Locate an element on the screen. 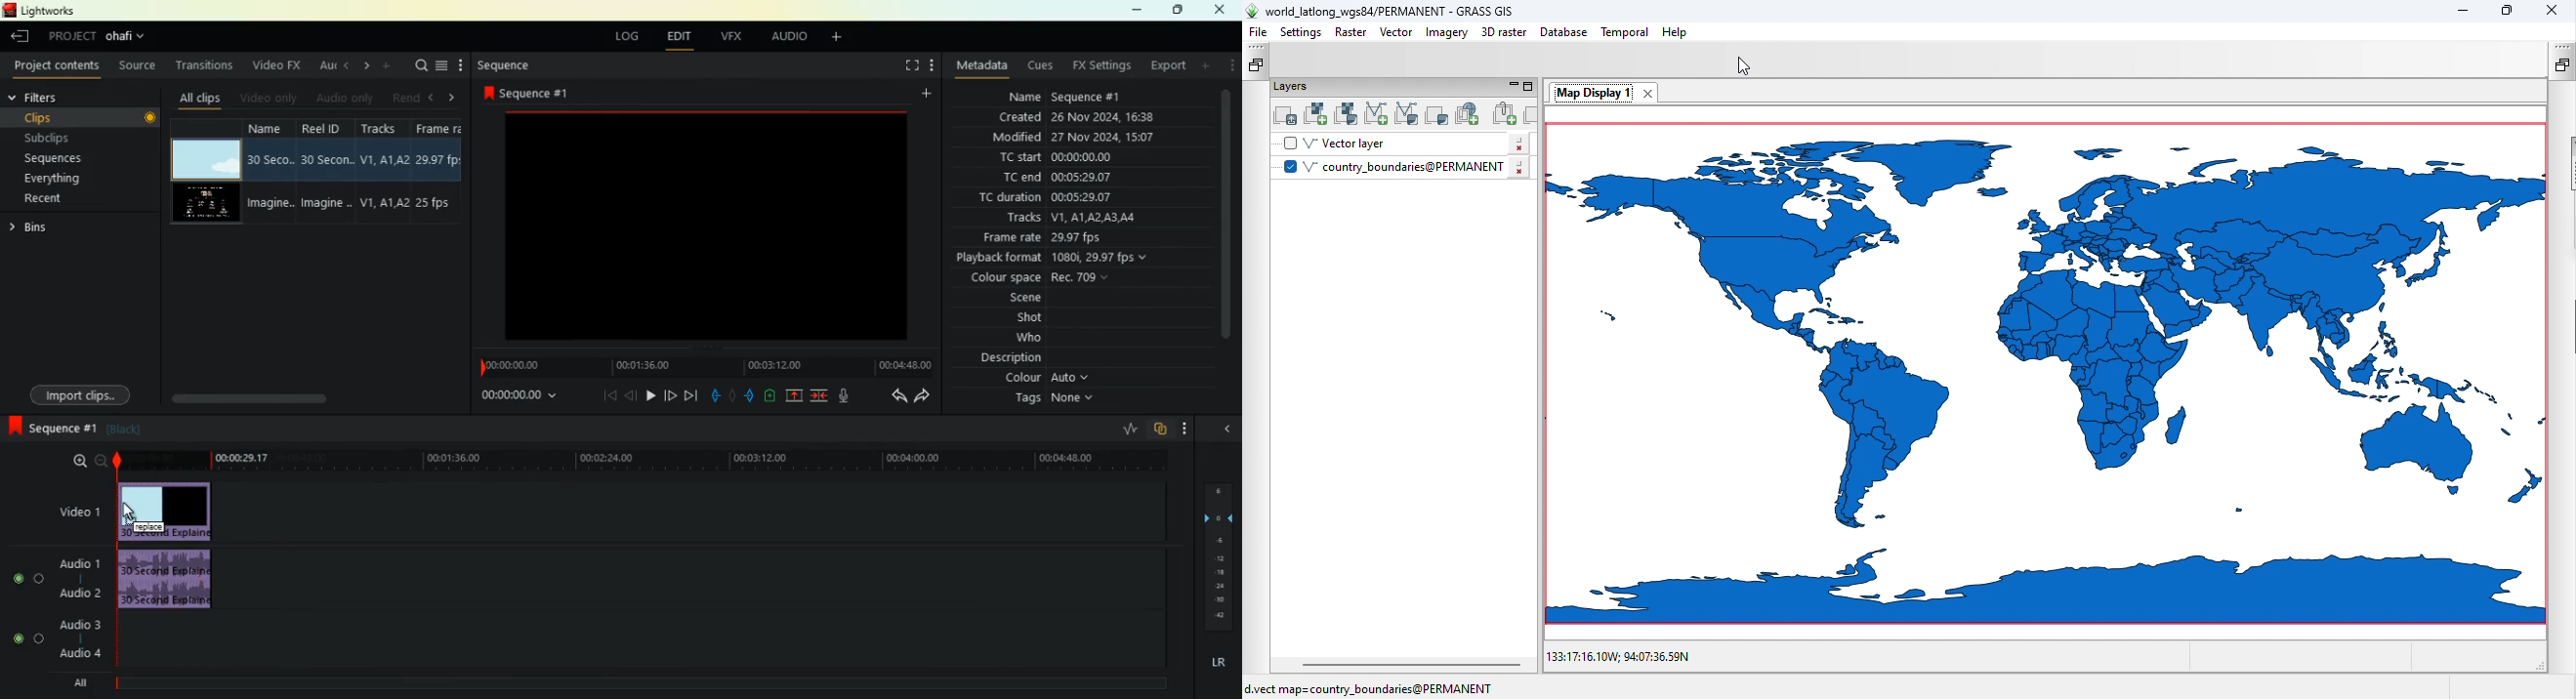 This screenshot has width=2576, height=700. transitions is located at coordinates (207, 65).